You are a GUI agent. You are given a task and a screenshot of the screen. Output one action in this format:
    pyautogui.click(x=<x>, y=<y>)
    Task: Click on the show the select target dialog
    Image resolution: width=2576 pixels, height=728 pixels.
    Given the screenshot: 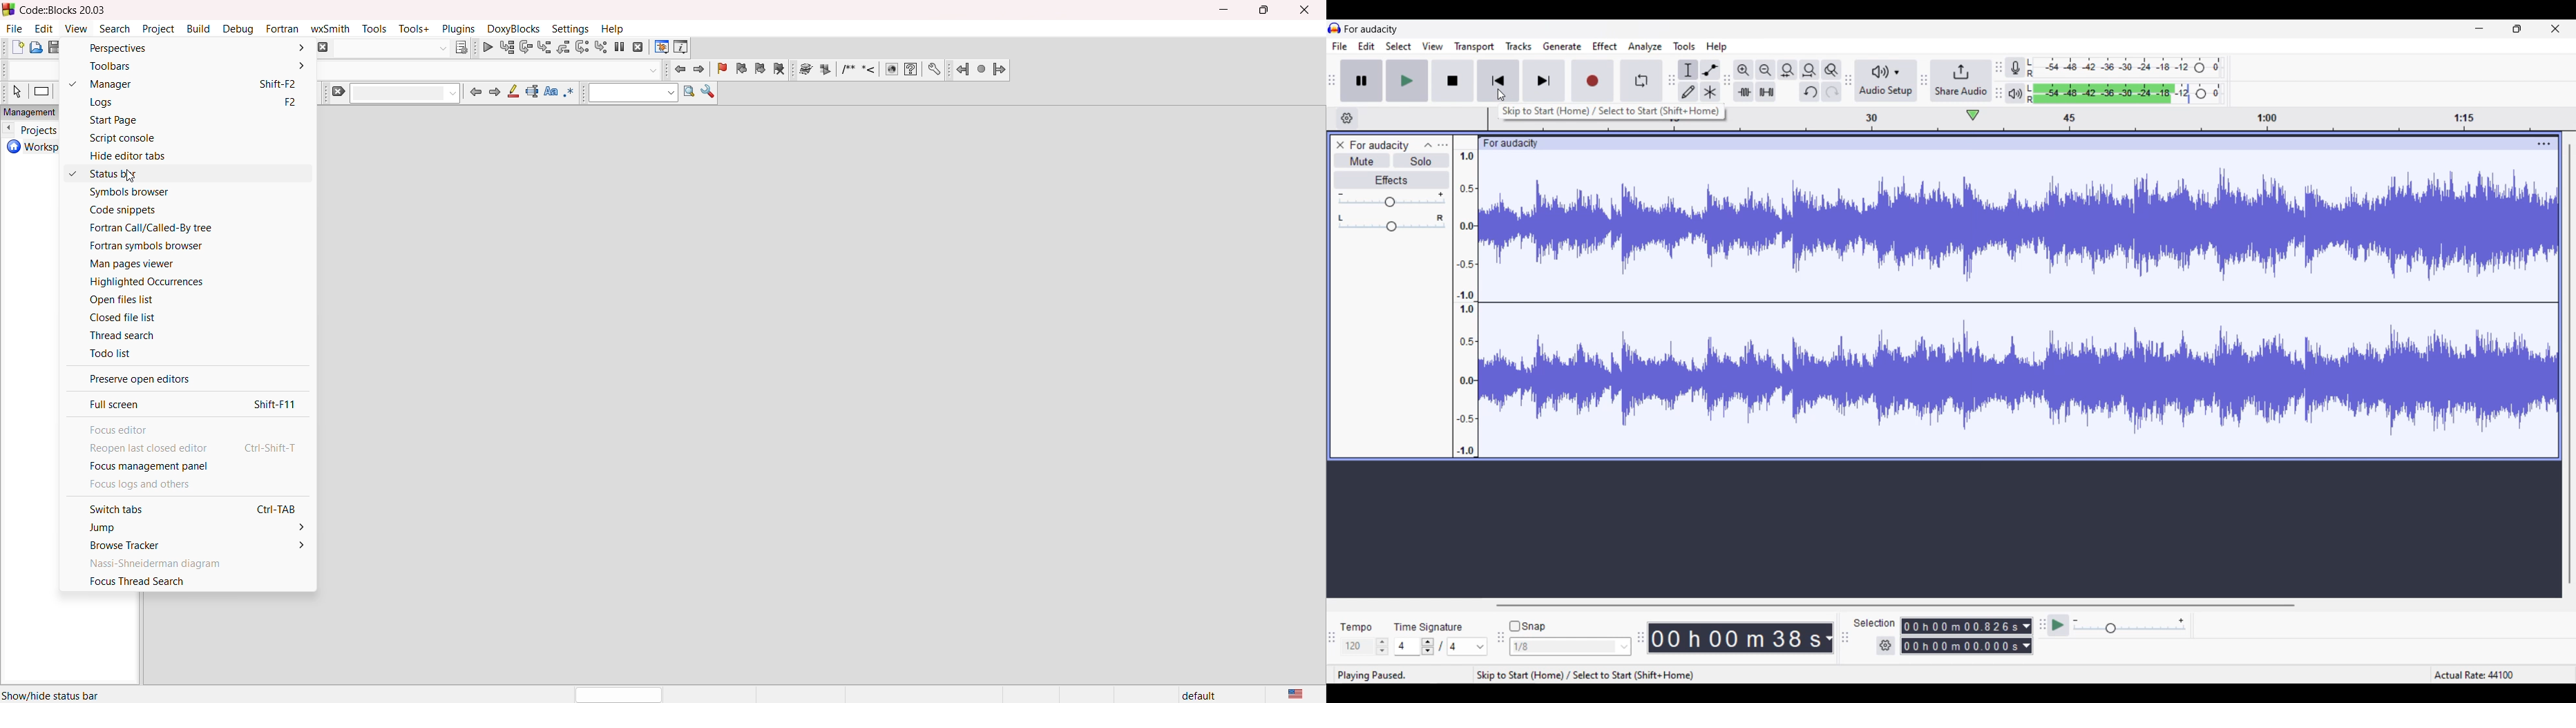 What is the action you would take?
    pyautogui.click(x=403, y=48)
    